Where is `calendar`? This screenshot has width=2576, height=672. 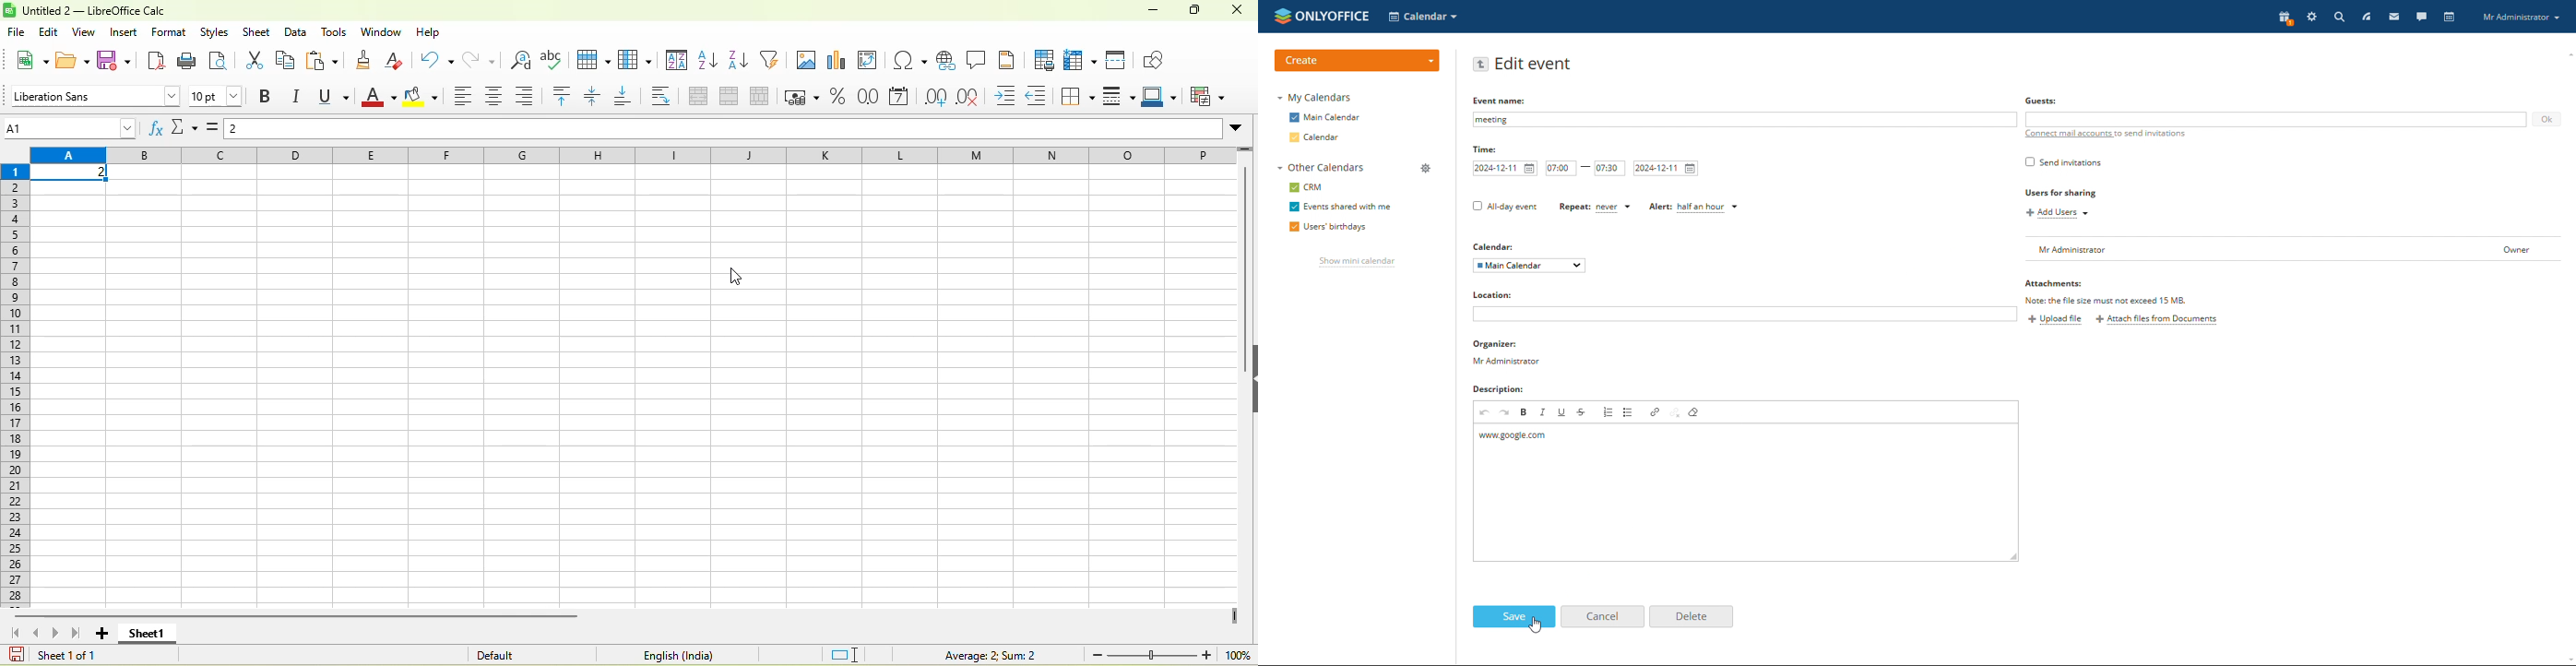
calendar is located at coordinates (1314, 137).